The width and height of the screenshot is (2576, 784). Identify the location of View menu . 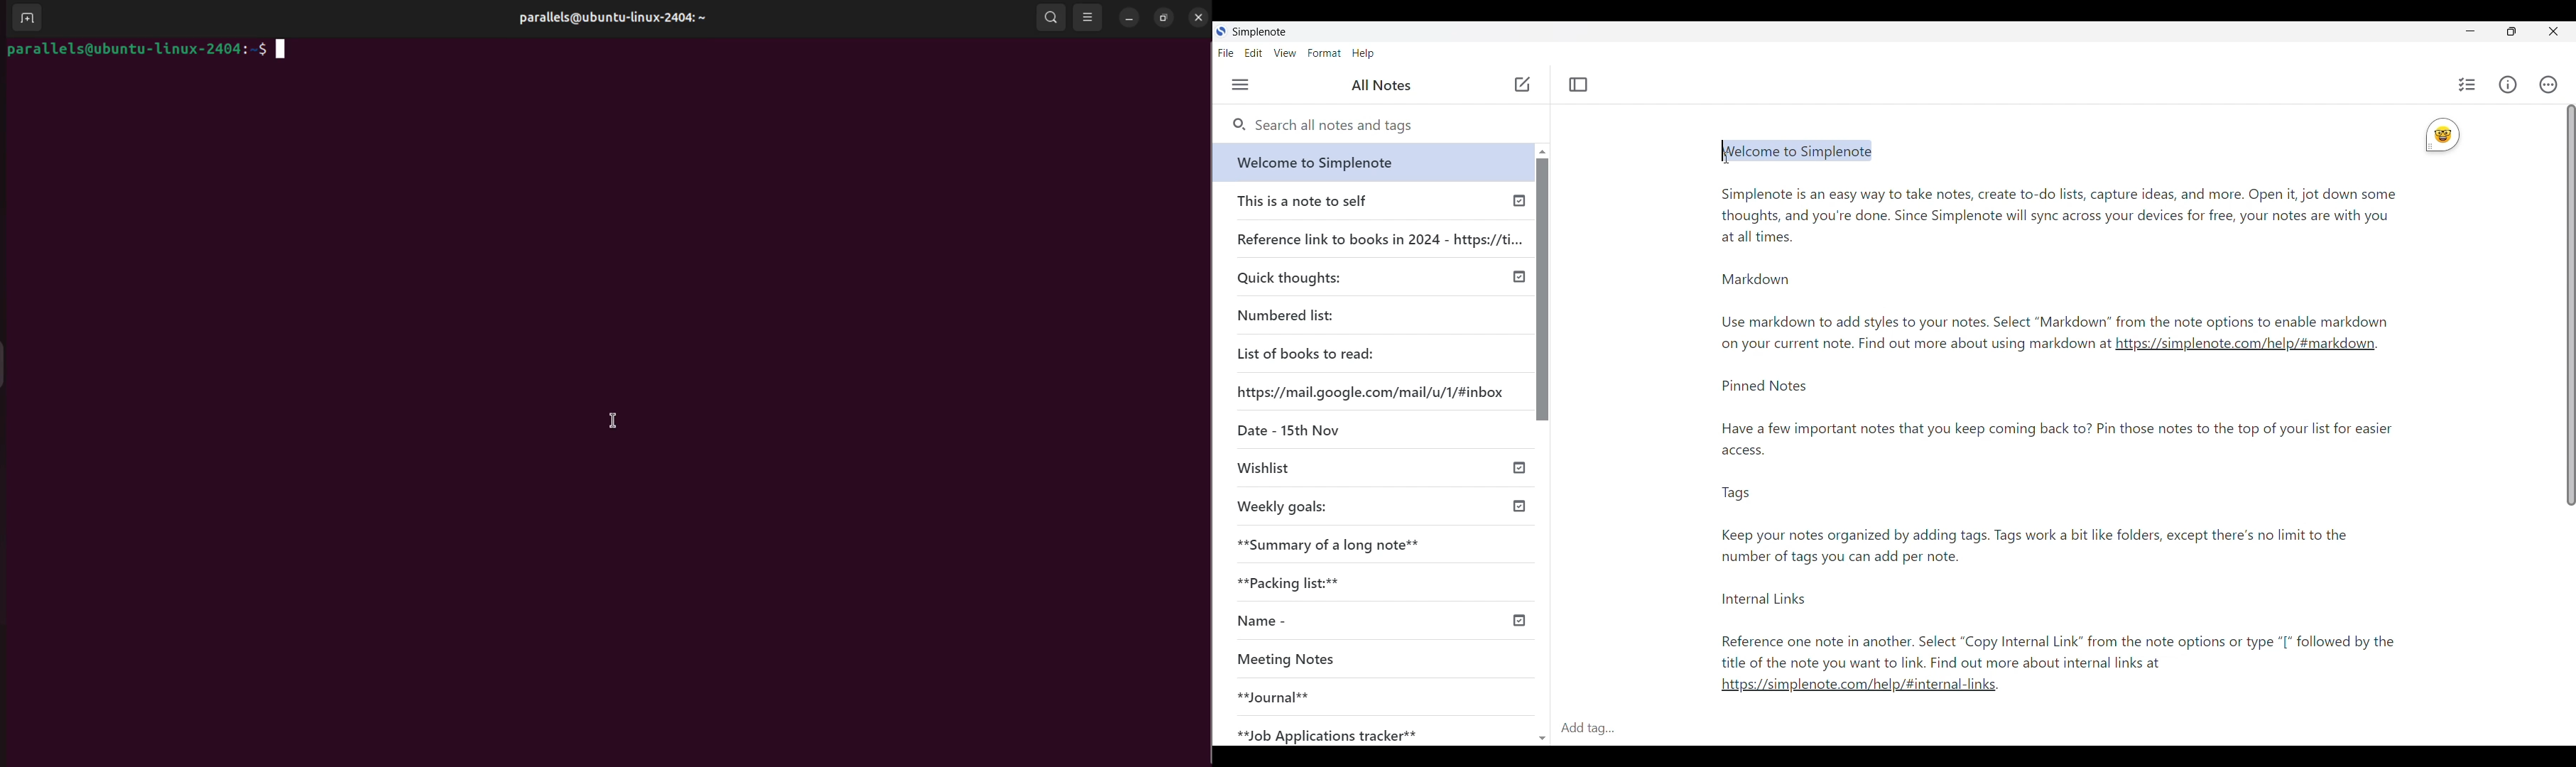
(1286, 53).